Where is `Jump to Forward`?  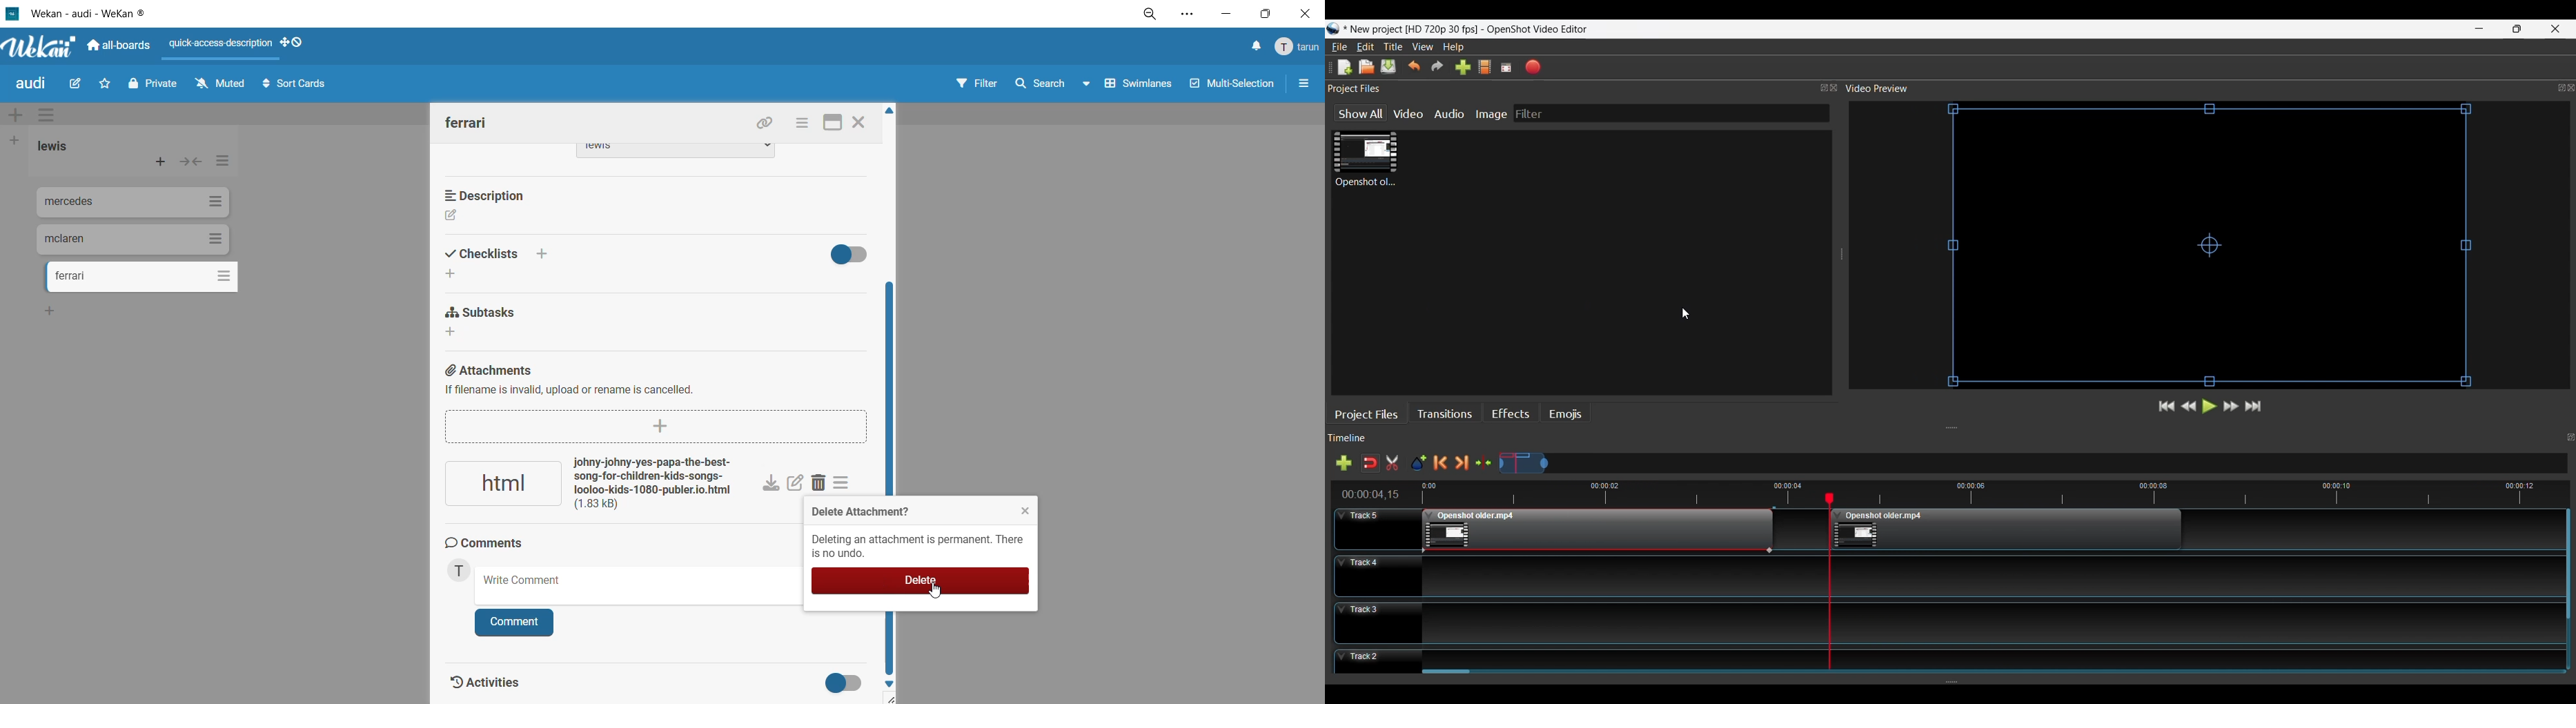 Jump to Forward is located at coordinates (2167, 407).